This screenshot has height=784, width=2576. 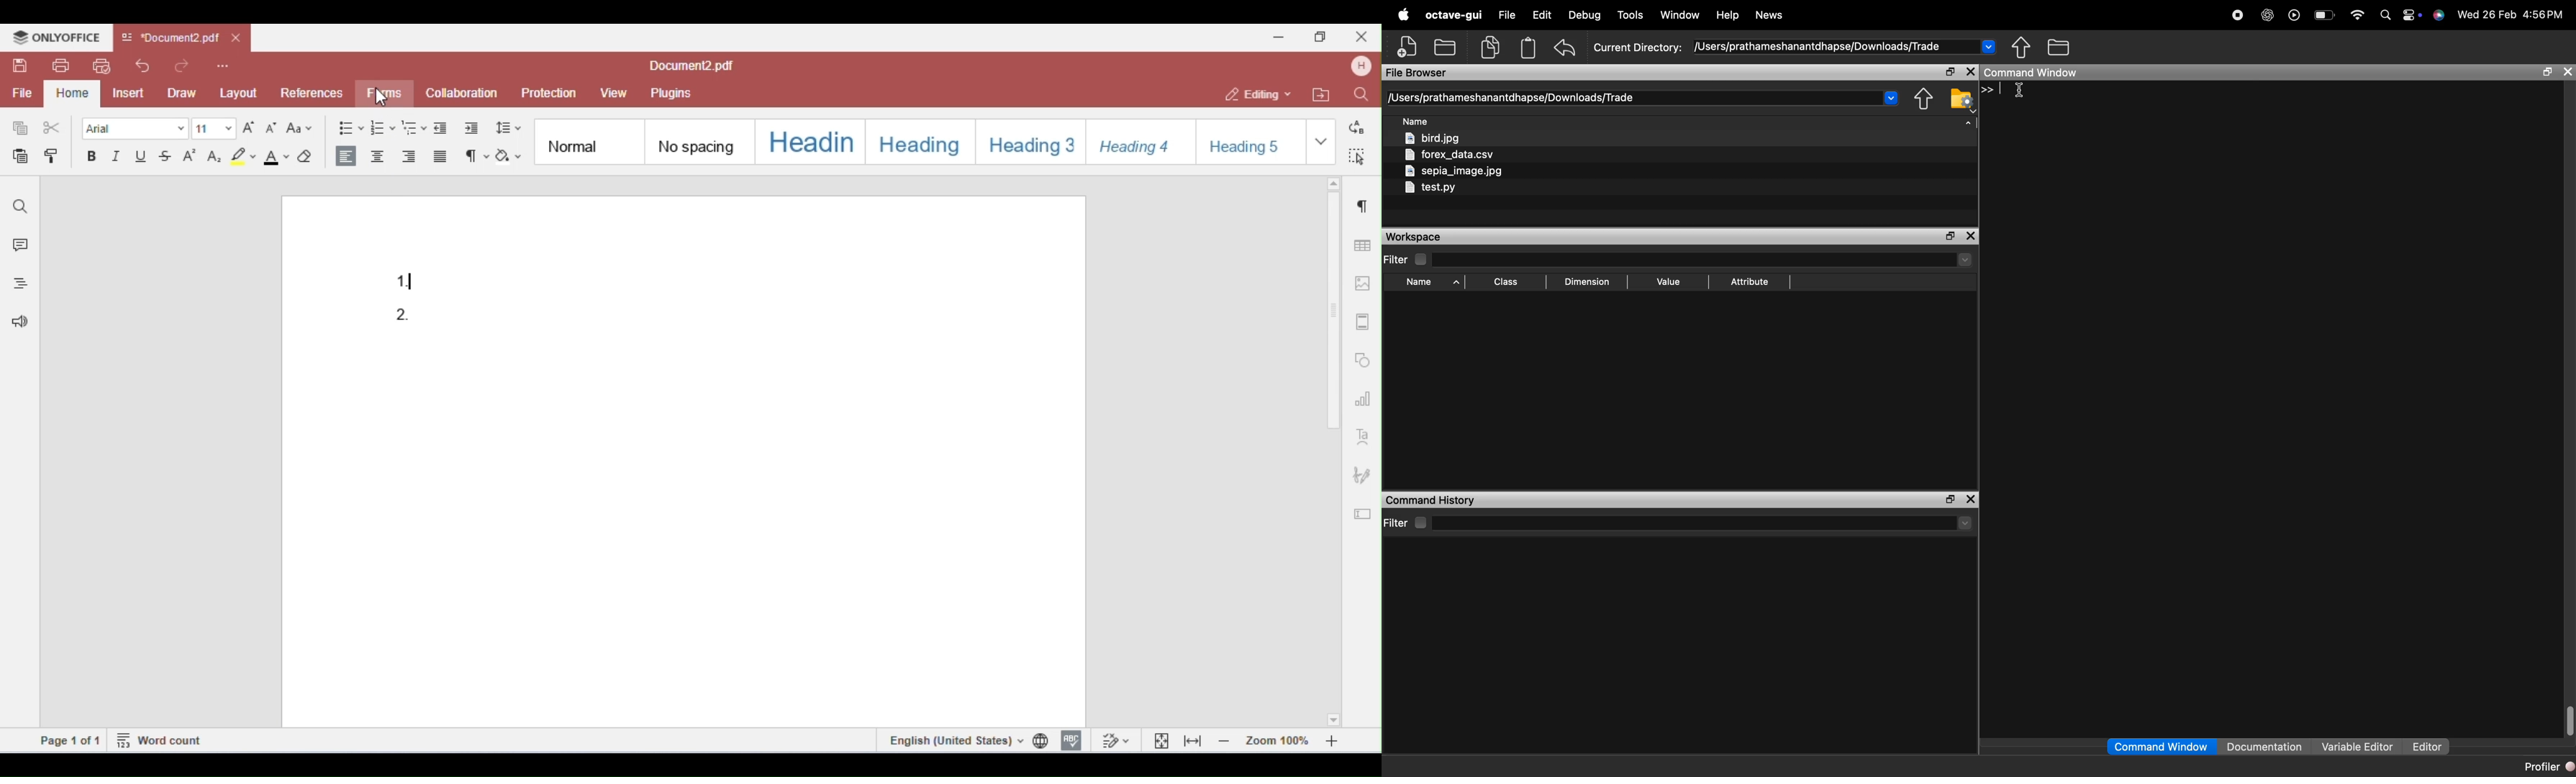 I want to click on add file, so click(x=1408, y=45).